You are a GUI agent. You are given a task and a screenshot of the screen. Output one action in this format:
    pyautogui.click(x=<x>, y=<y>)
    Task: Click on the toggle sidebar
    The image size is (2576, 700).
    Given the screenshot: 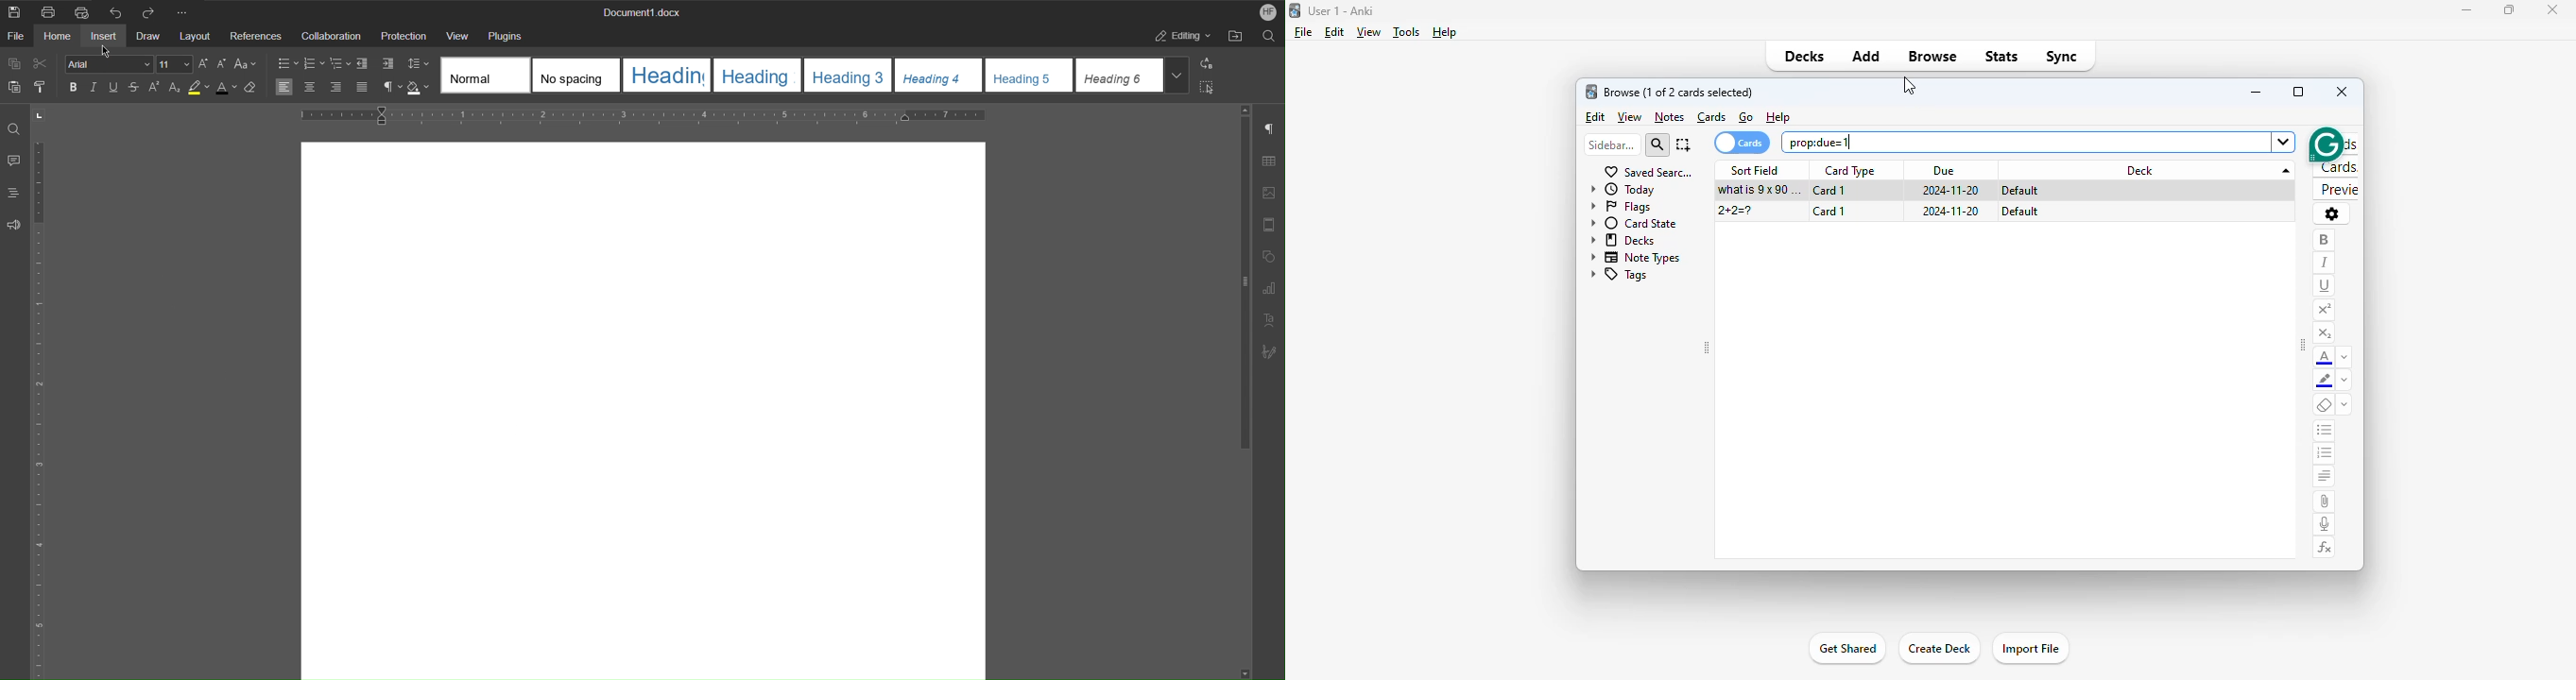 What is the action you would take?
    pyautogui.click(x=2303, y=345)
    